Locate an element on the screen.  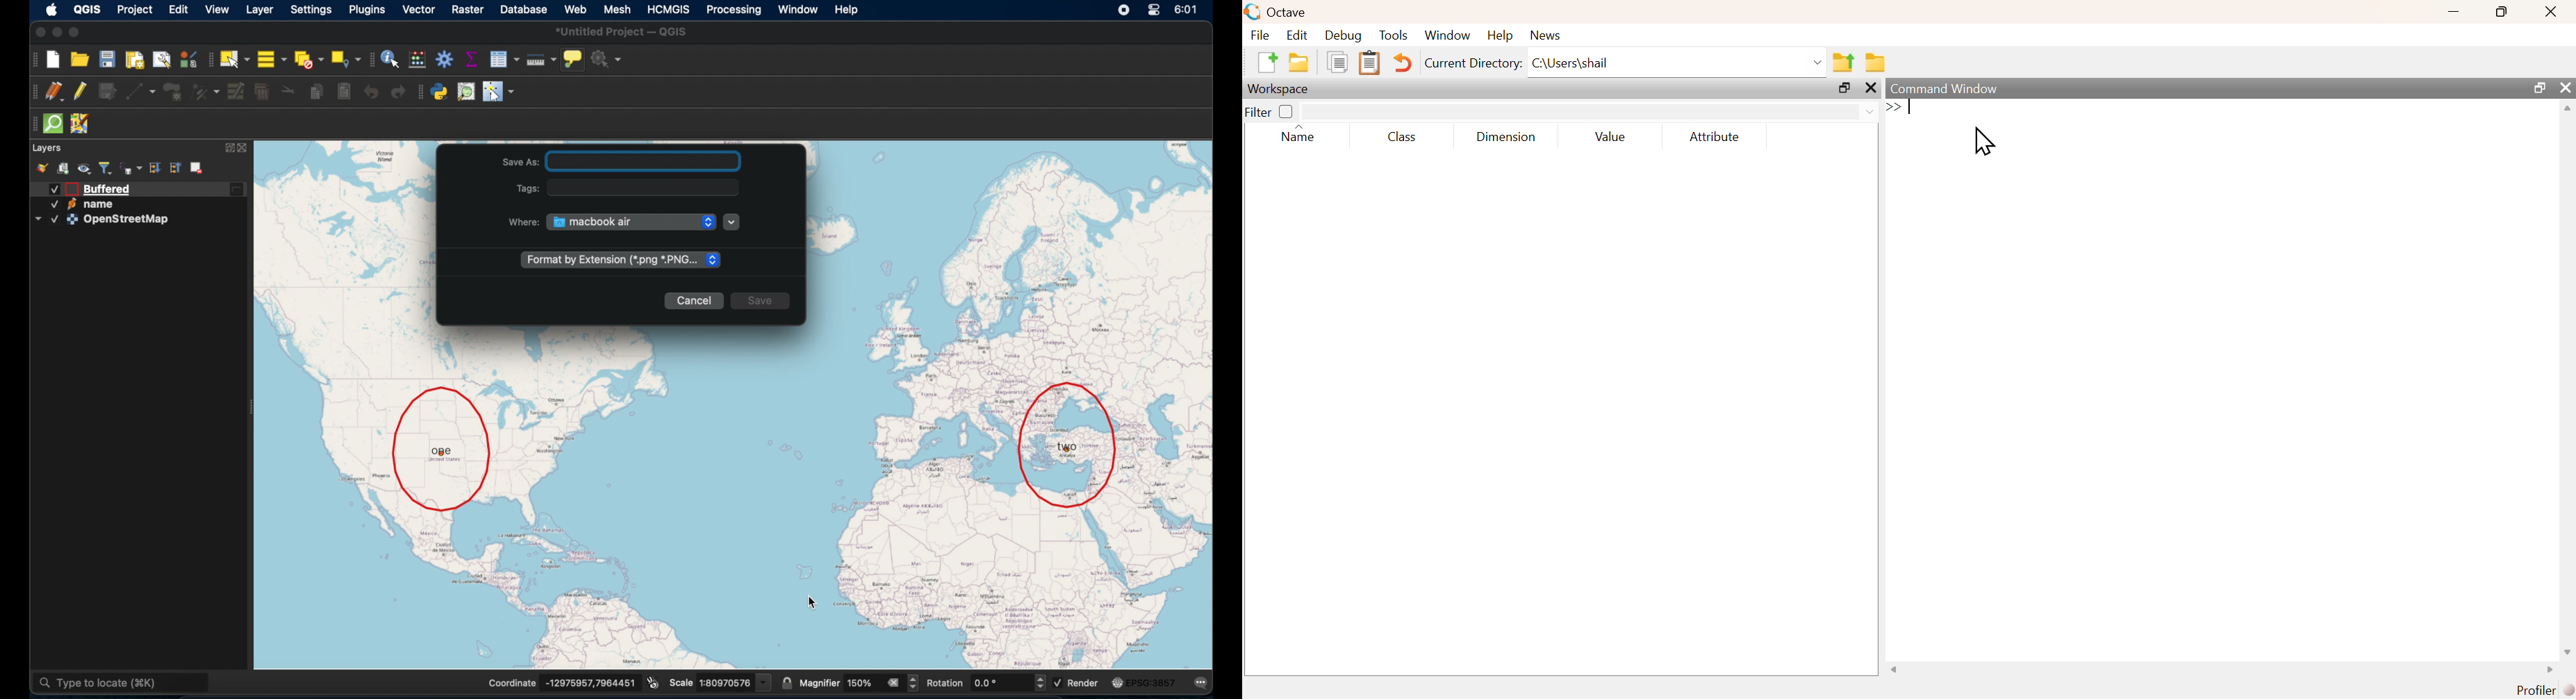
layers is located at coordinates (47, 148).